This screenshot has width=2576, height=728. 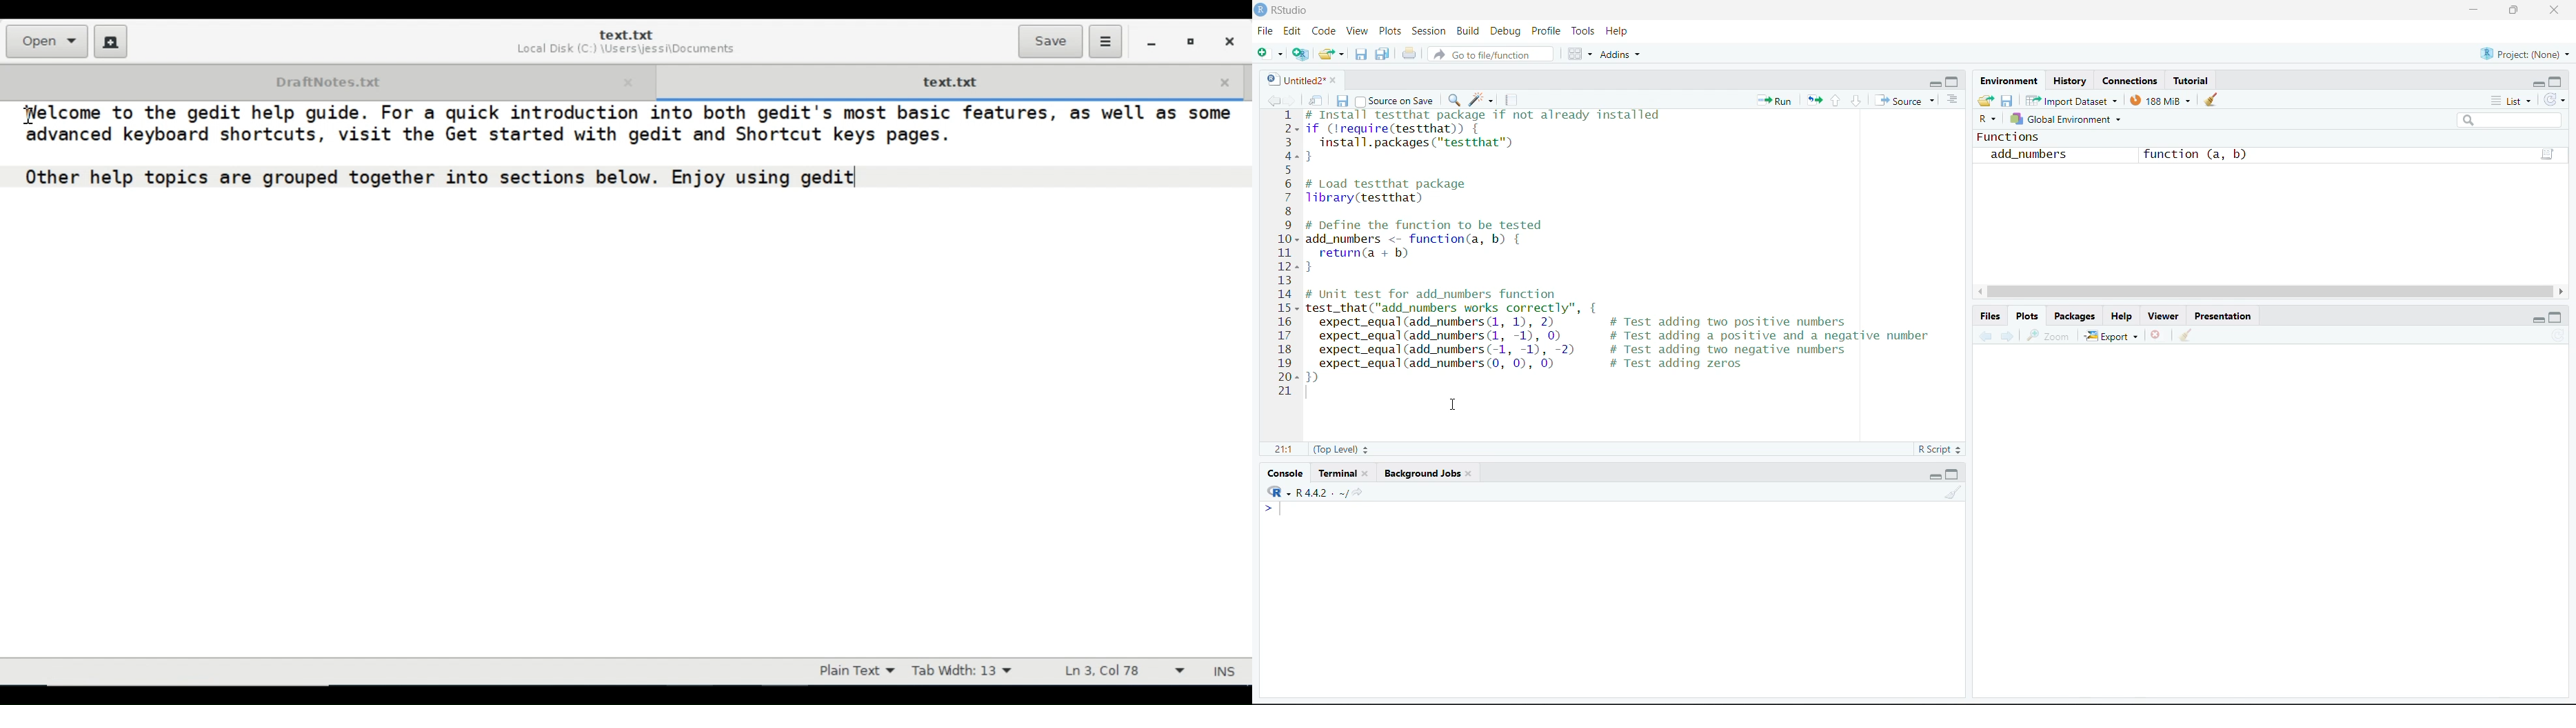 I want to click on previous, so click(x=1984, y=335).